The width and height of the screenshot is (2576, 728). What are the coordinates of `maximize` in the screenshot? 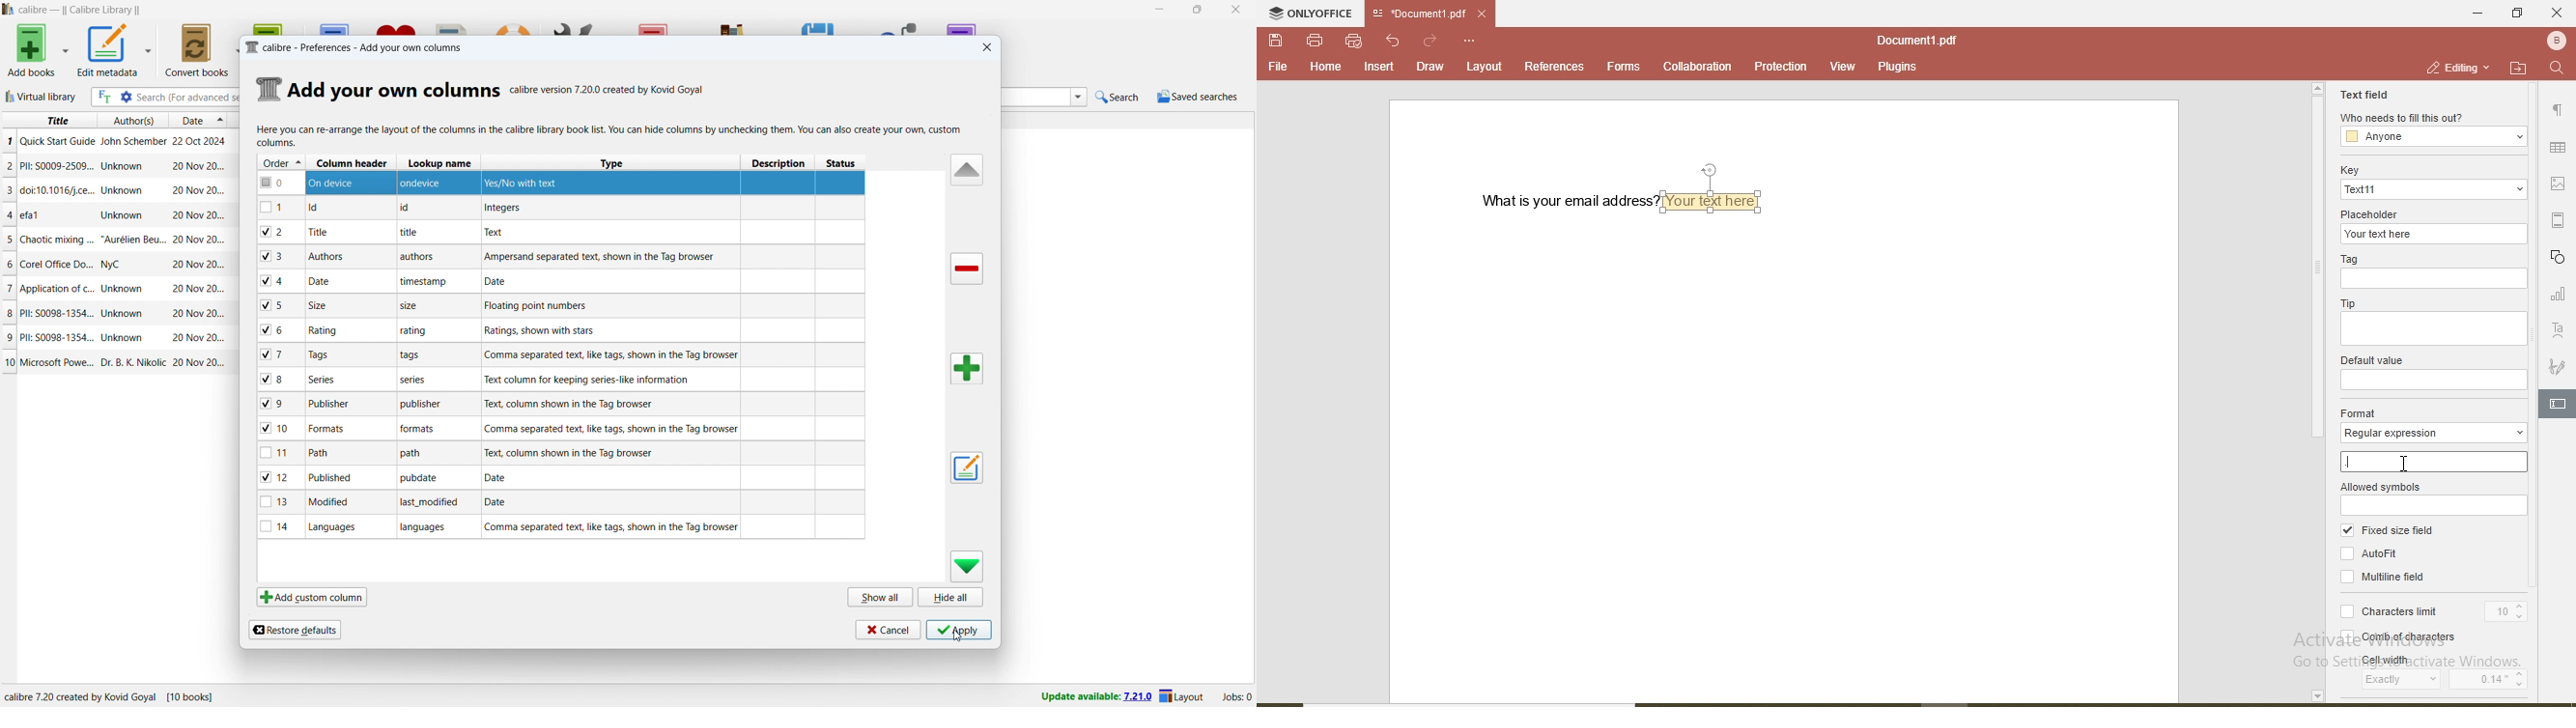 It's located at (1198, 10).